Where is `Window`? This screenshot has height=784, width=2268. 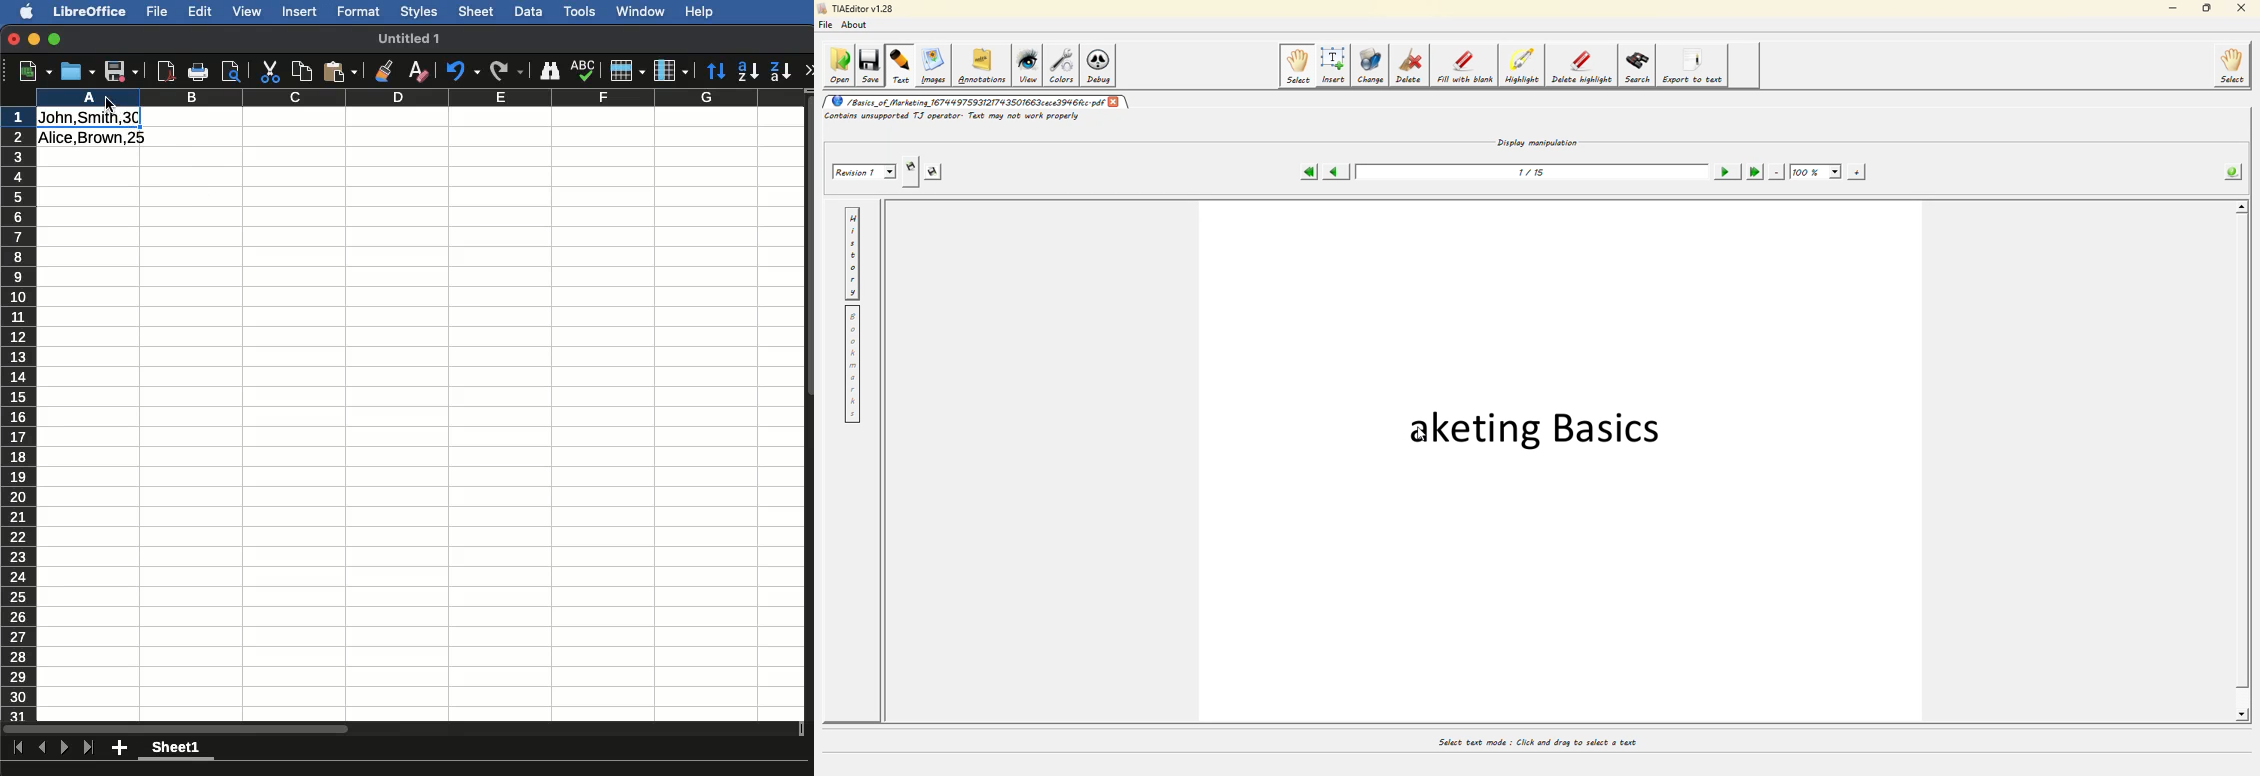 Window is located at coordinates (644, 12).